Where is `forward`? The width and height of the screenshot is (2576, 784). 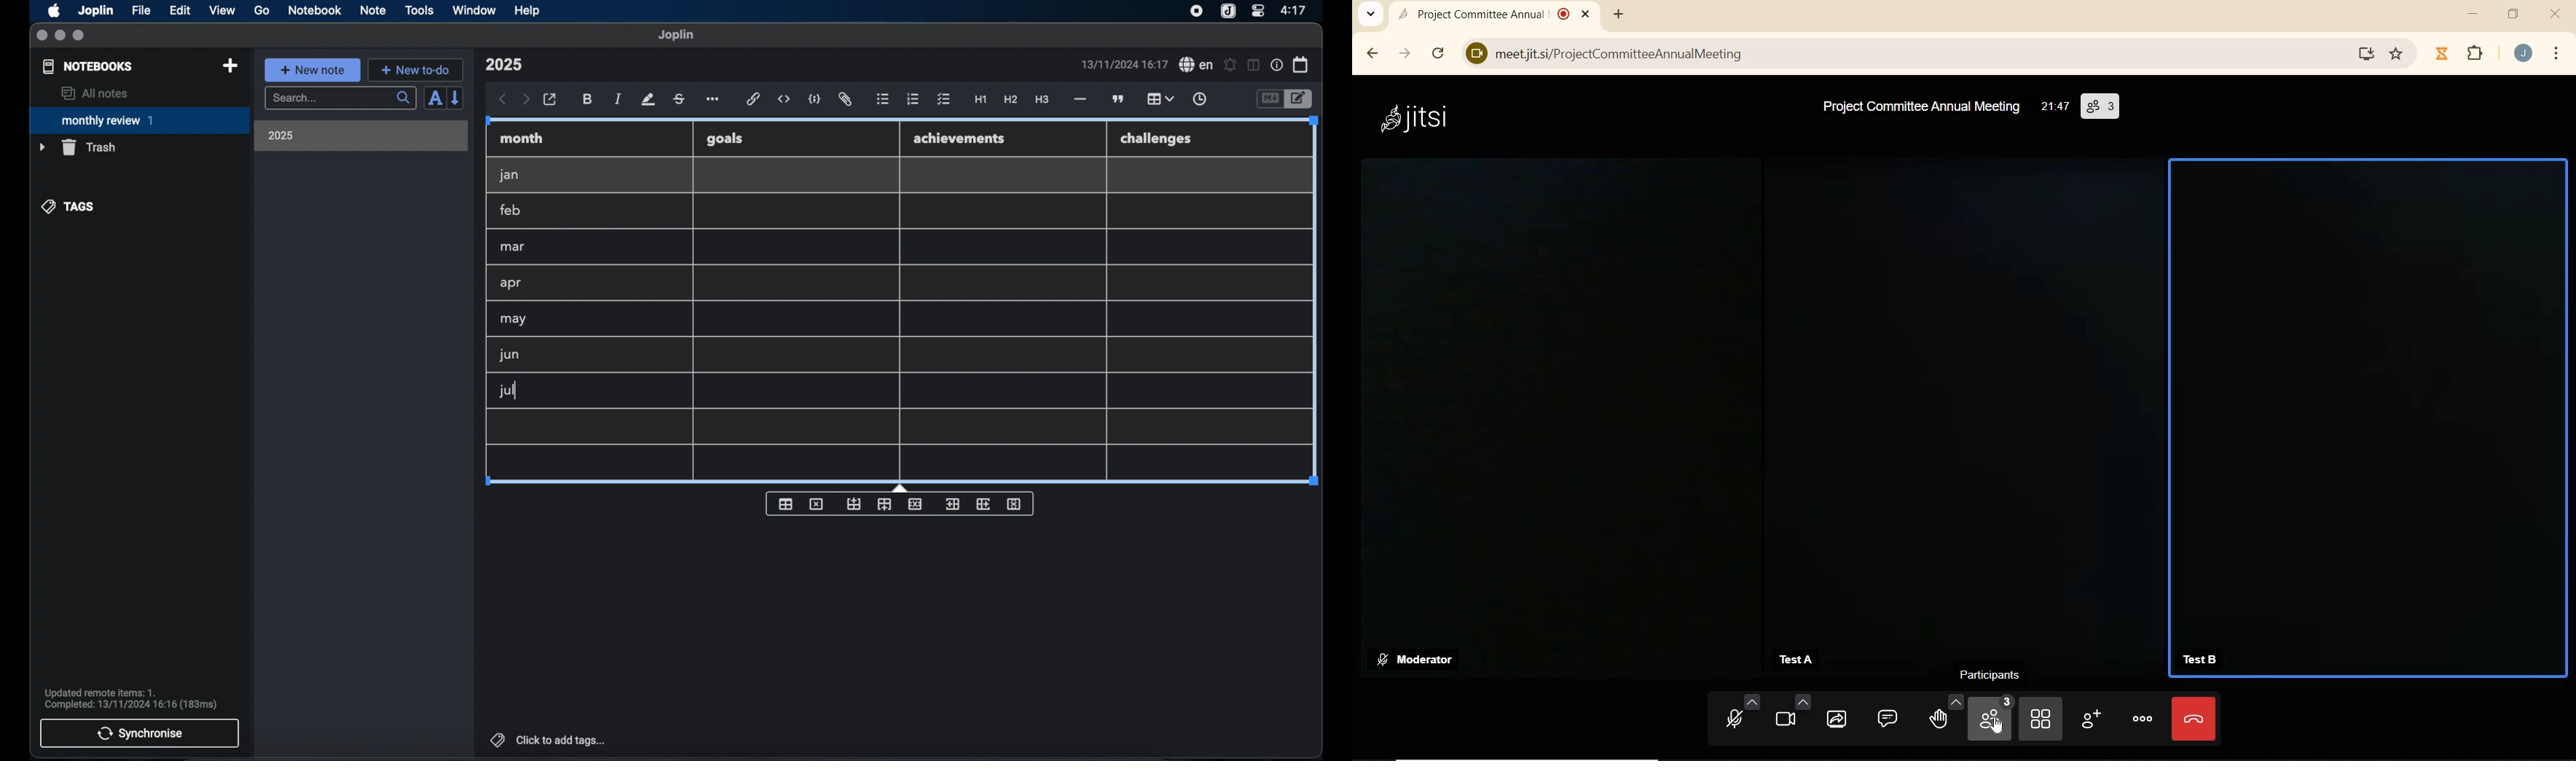 forward is located at coordinates (526, 100).